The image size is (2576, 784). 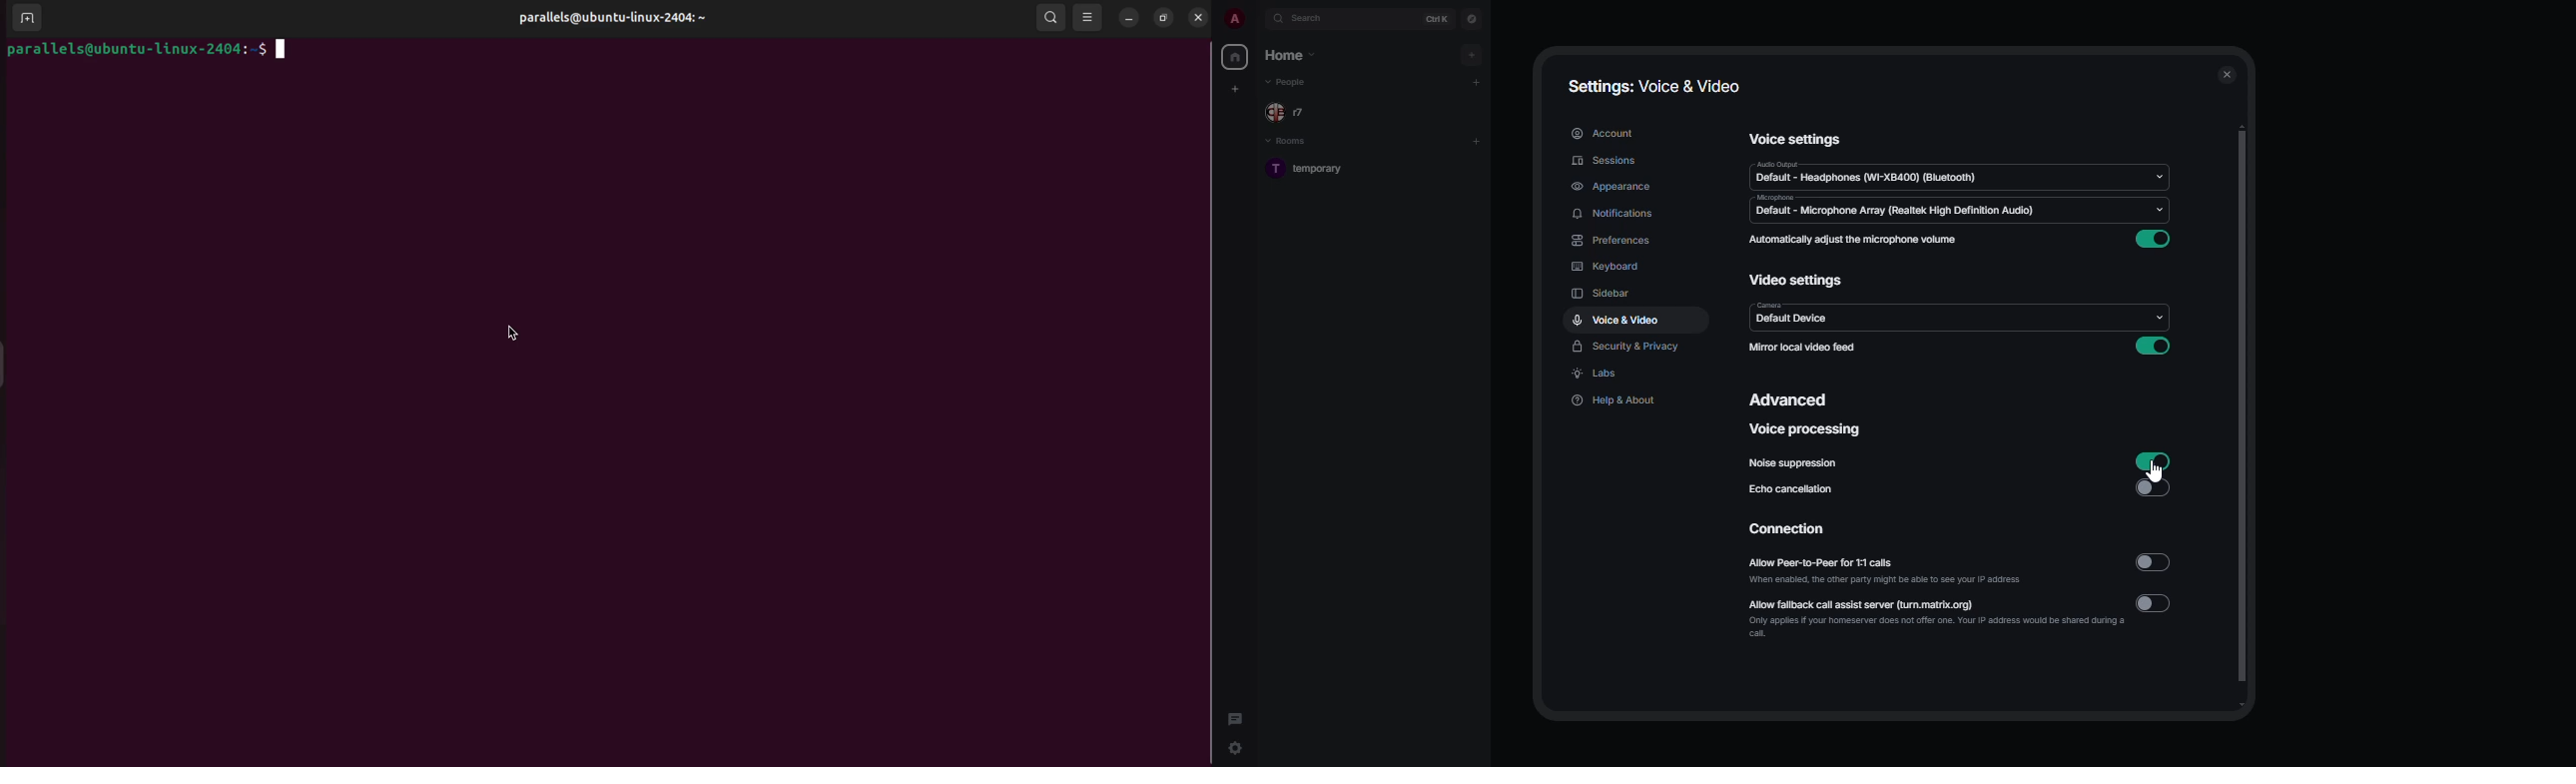 What do you see at coordinates (1235, 715) in the screenshot?
I see `threads` at bounding box center [1235, 715].